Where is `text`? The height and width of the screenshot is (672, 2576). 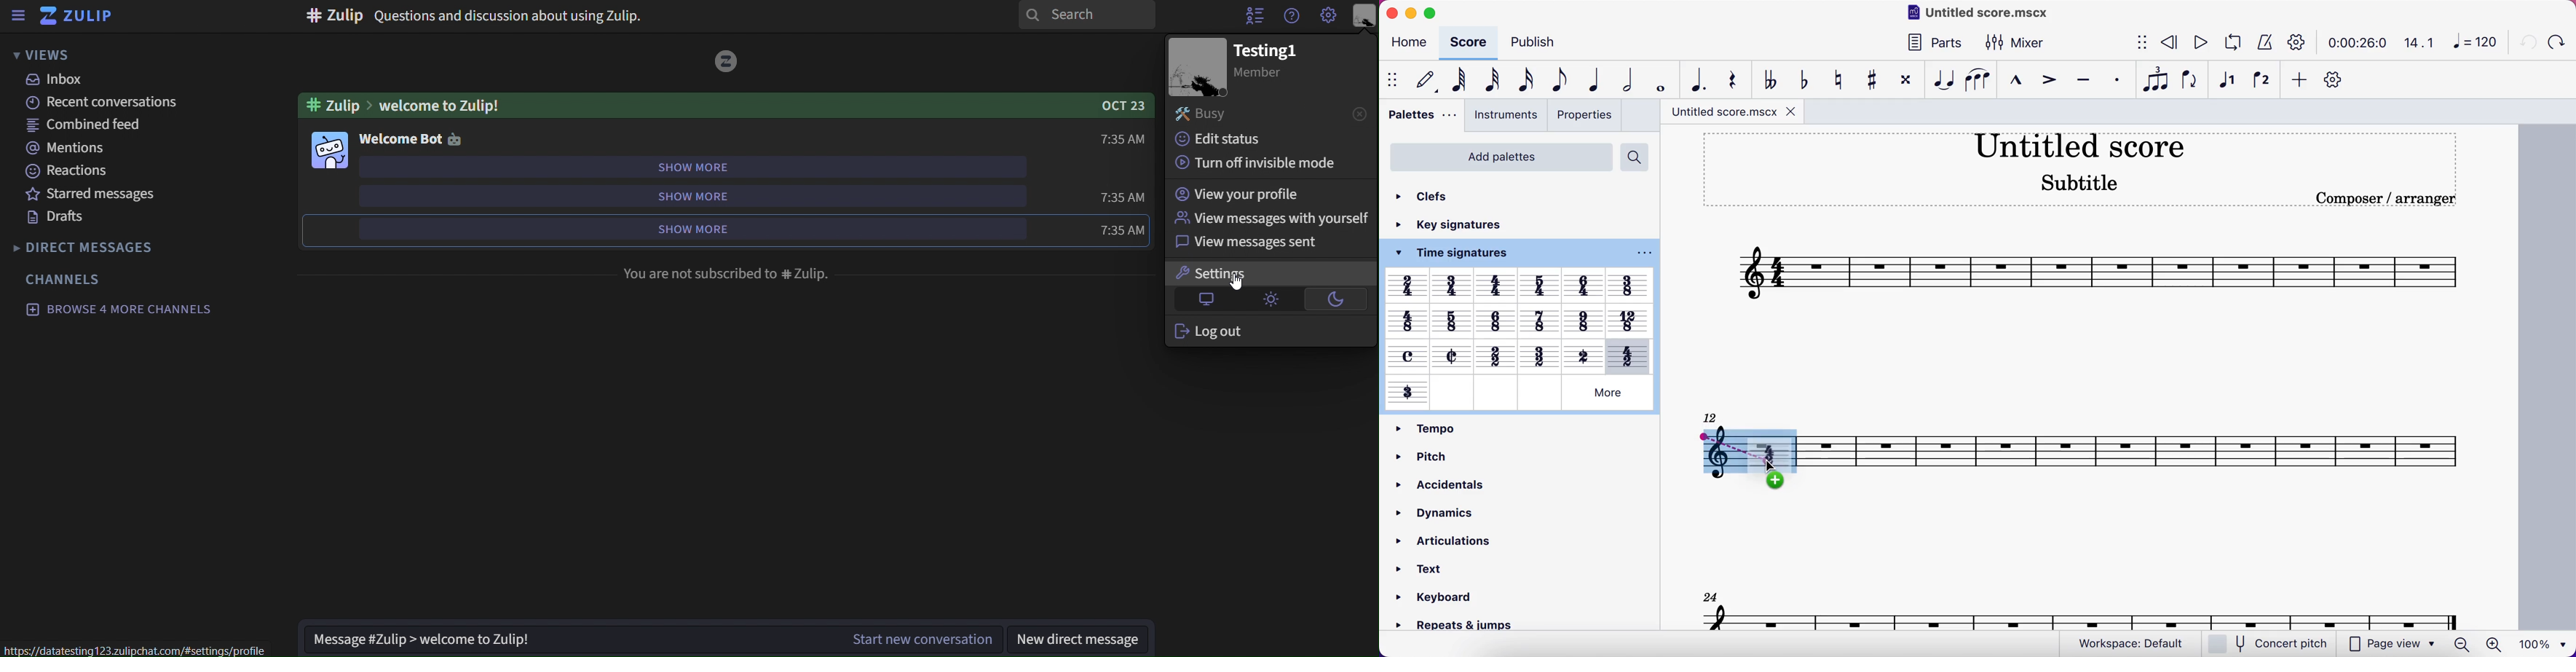
text is located at coordinates (1425, 567).